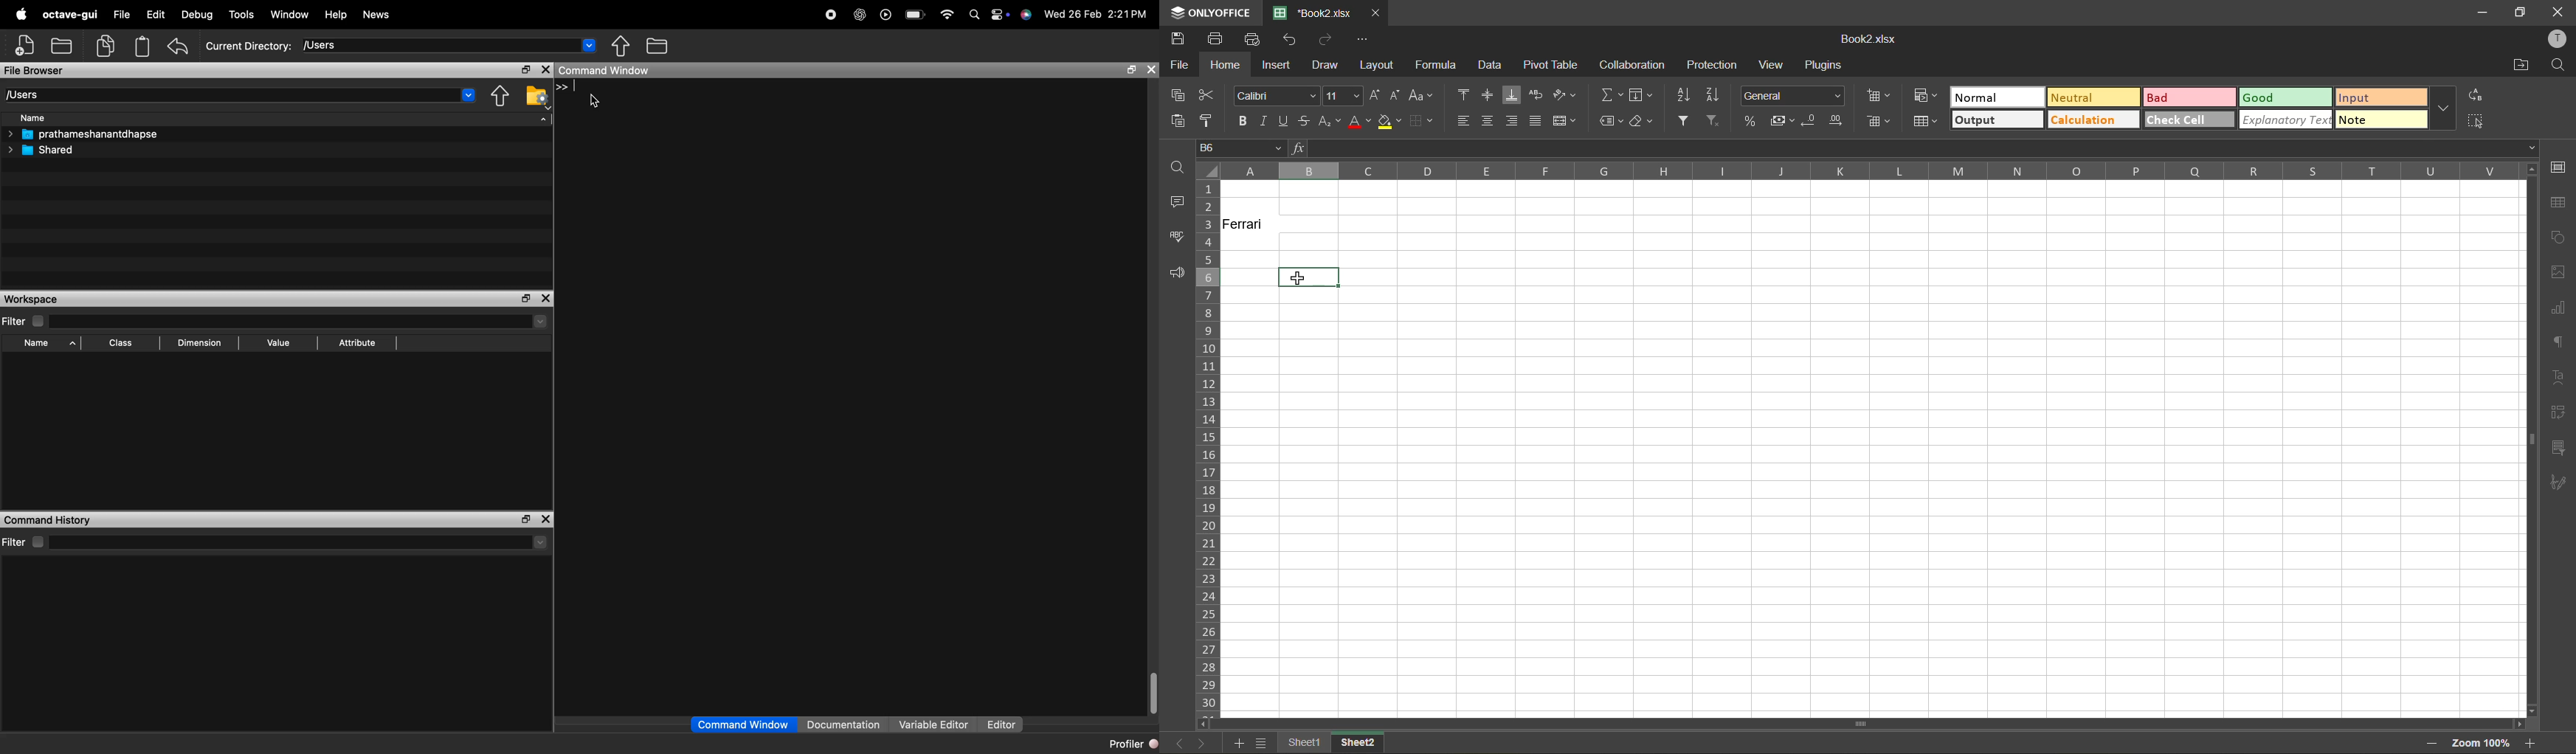 This screenshot has width=2576, height=756. I want to click on spellcheck, so click(1173, 236).